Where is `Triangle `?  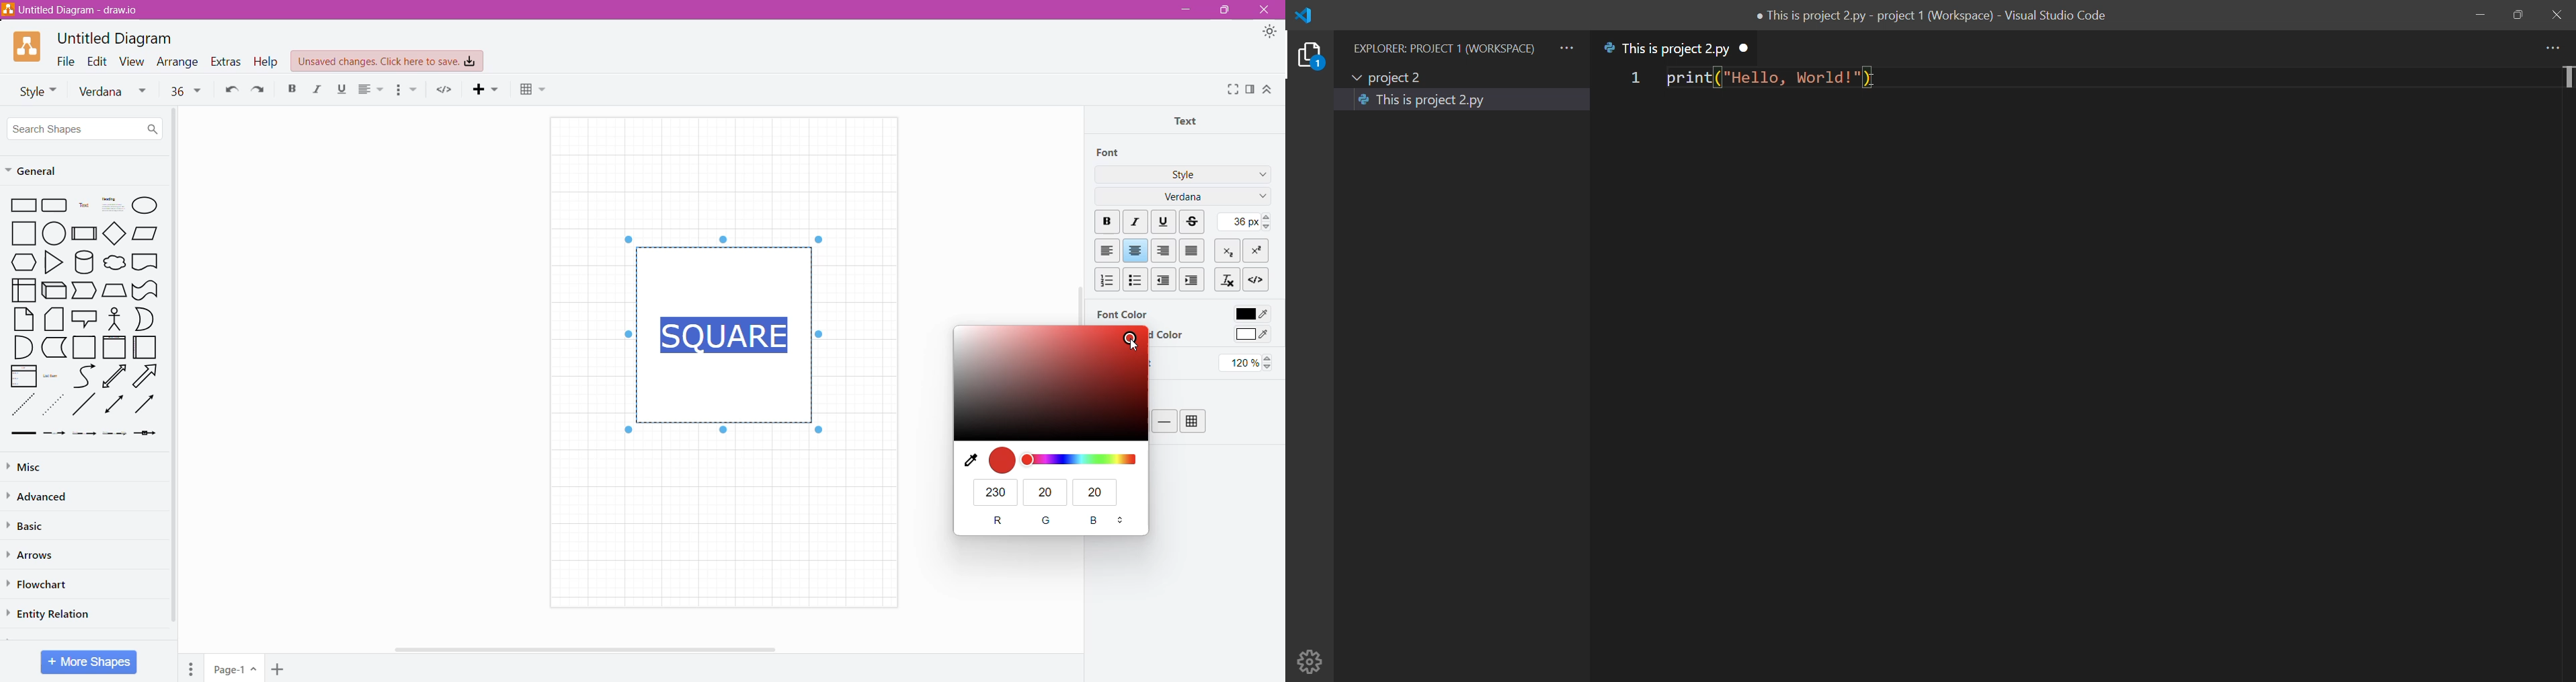 Triangle  is located at coordinates (53, 261).